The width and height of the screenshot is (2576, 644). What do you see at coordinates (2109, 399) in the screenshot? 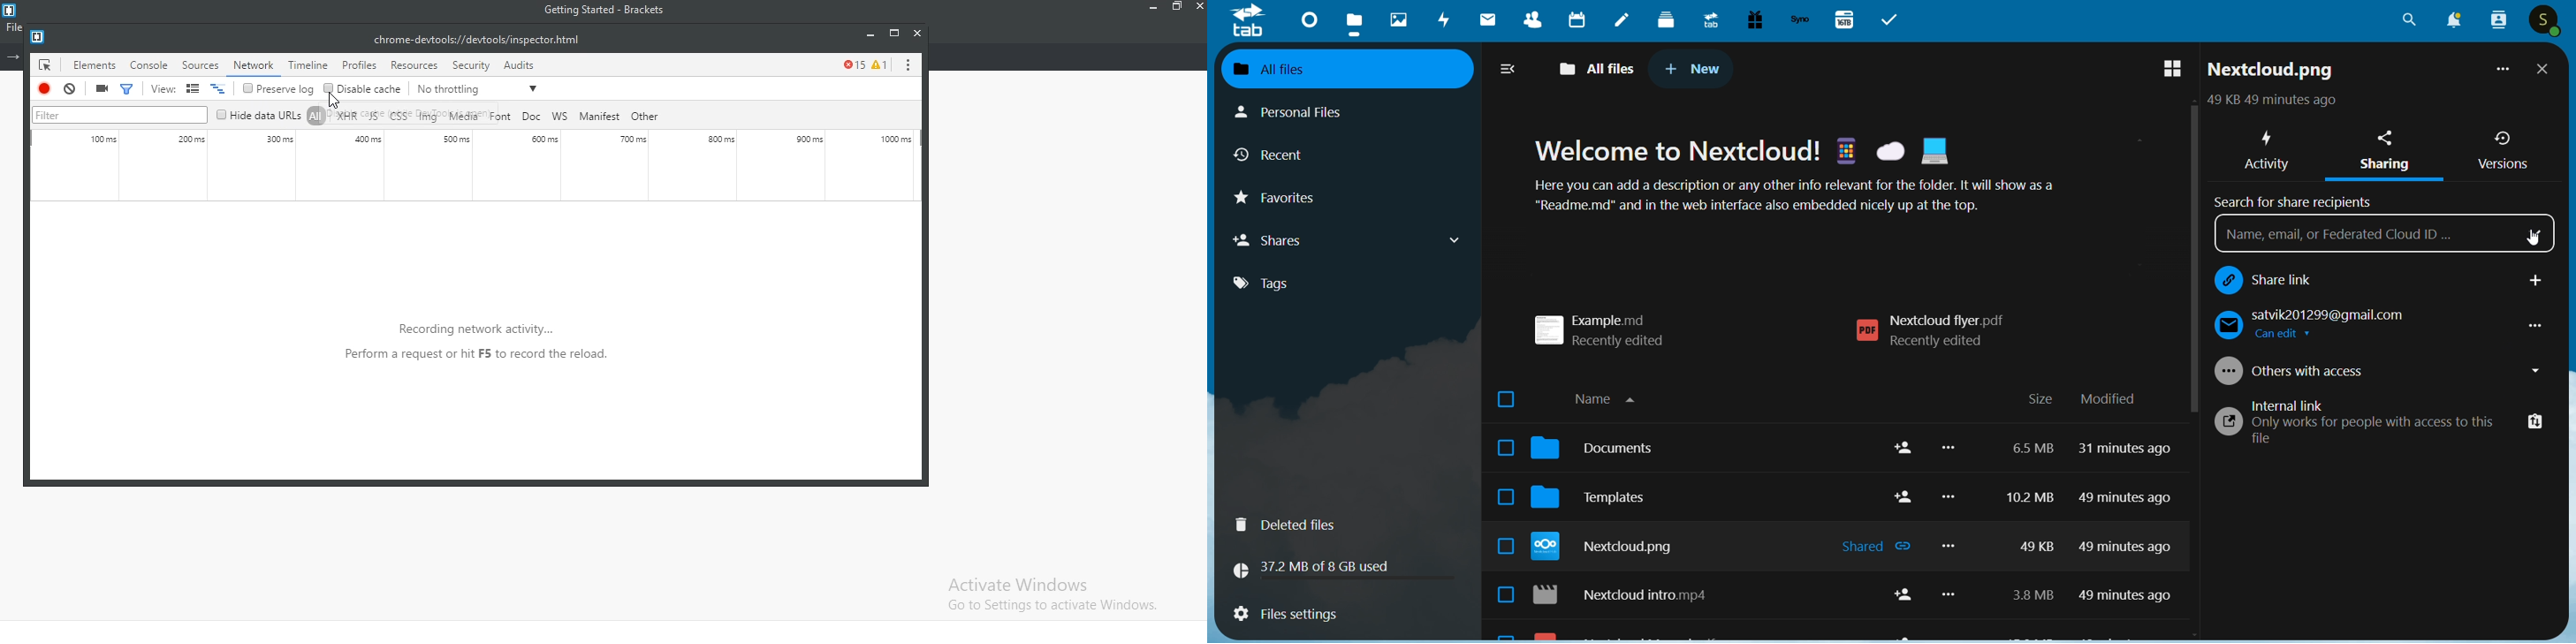
I see `modified` at bounding box center [2109, 399].